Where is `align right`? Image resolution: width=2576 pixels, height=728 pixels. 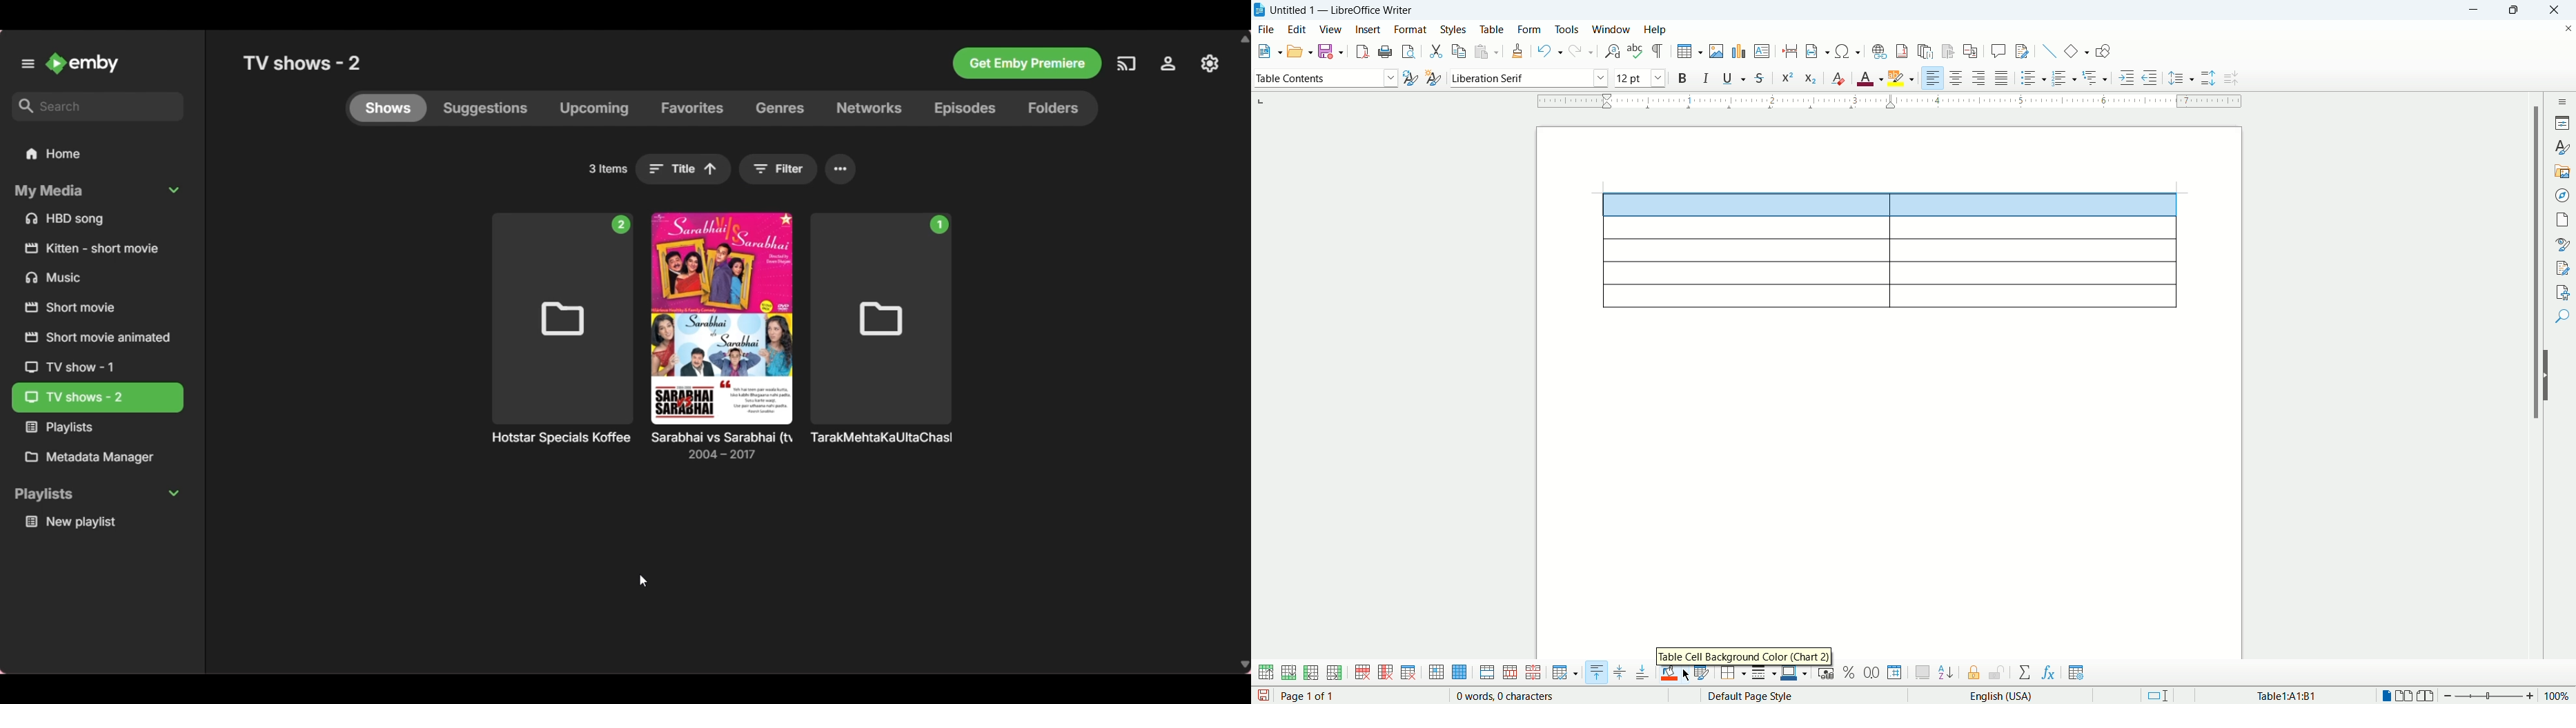 align right is located at coordinates (1932, 77).